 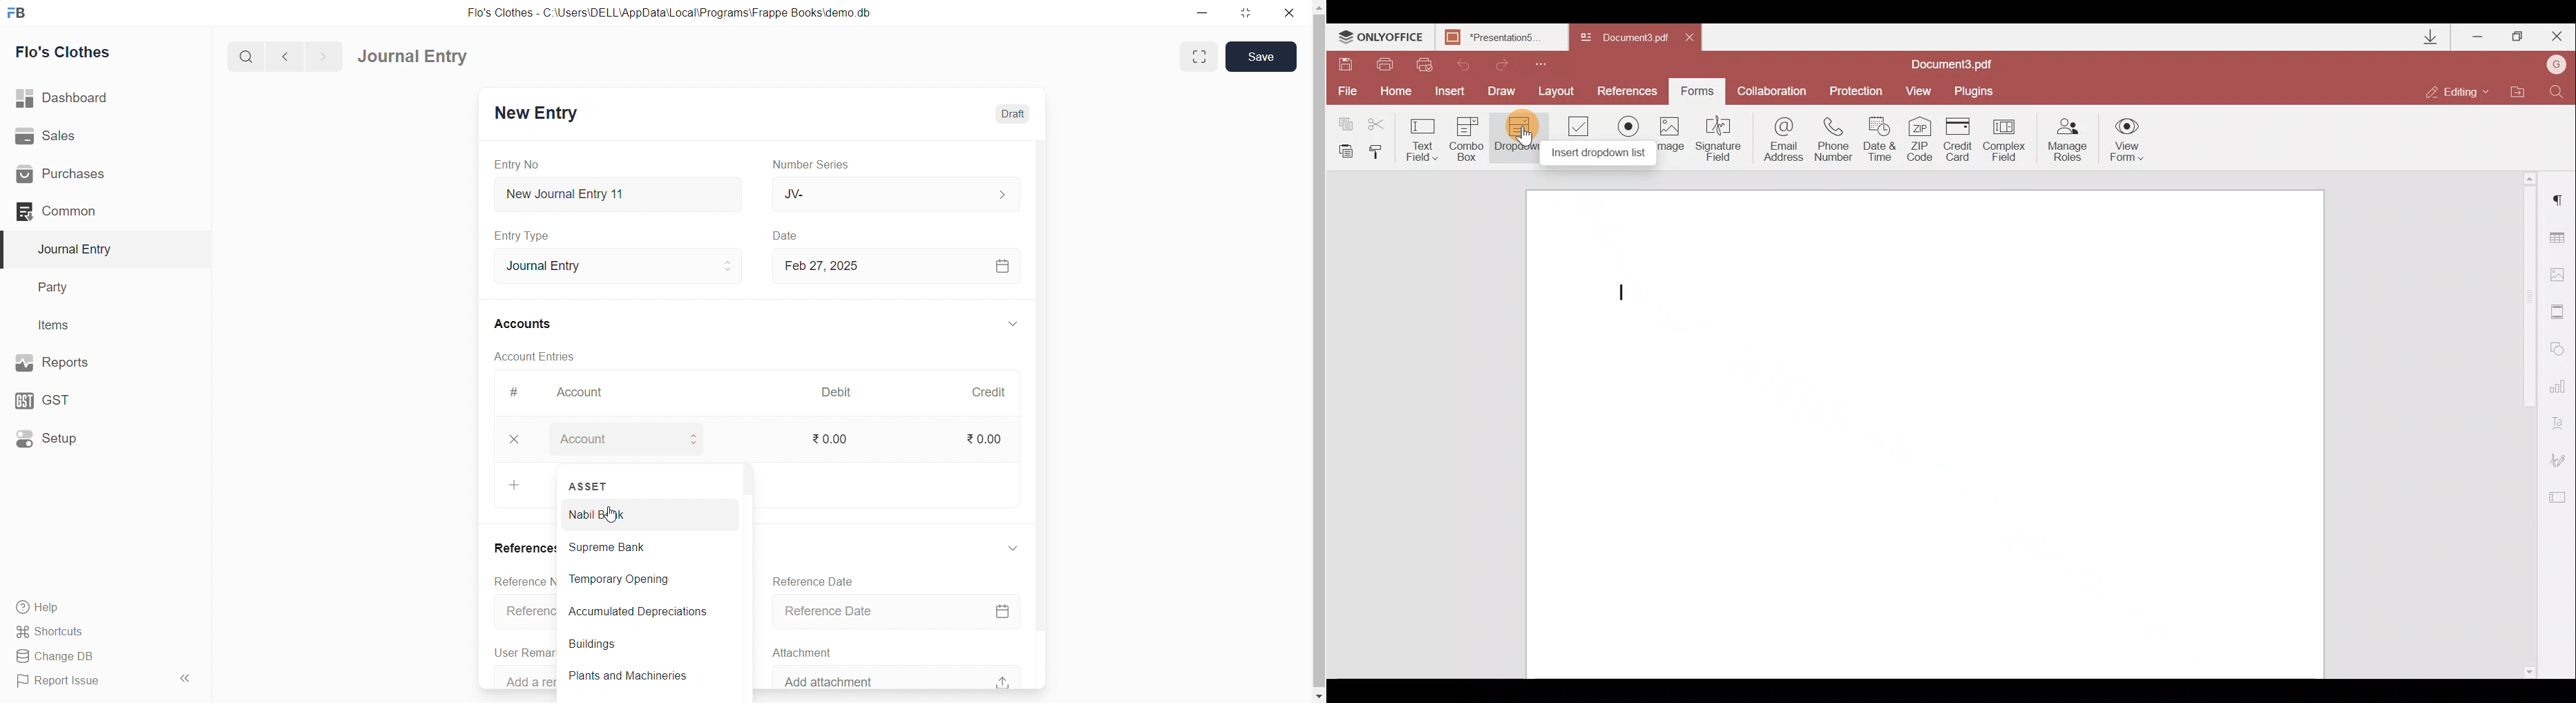 I want to click on close, so click(x=521, y=439).